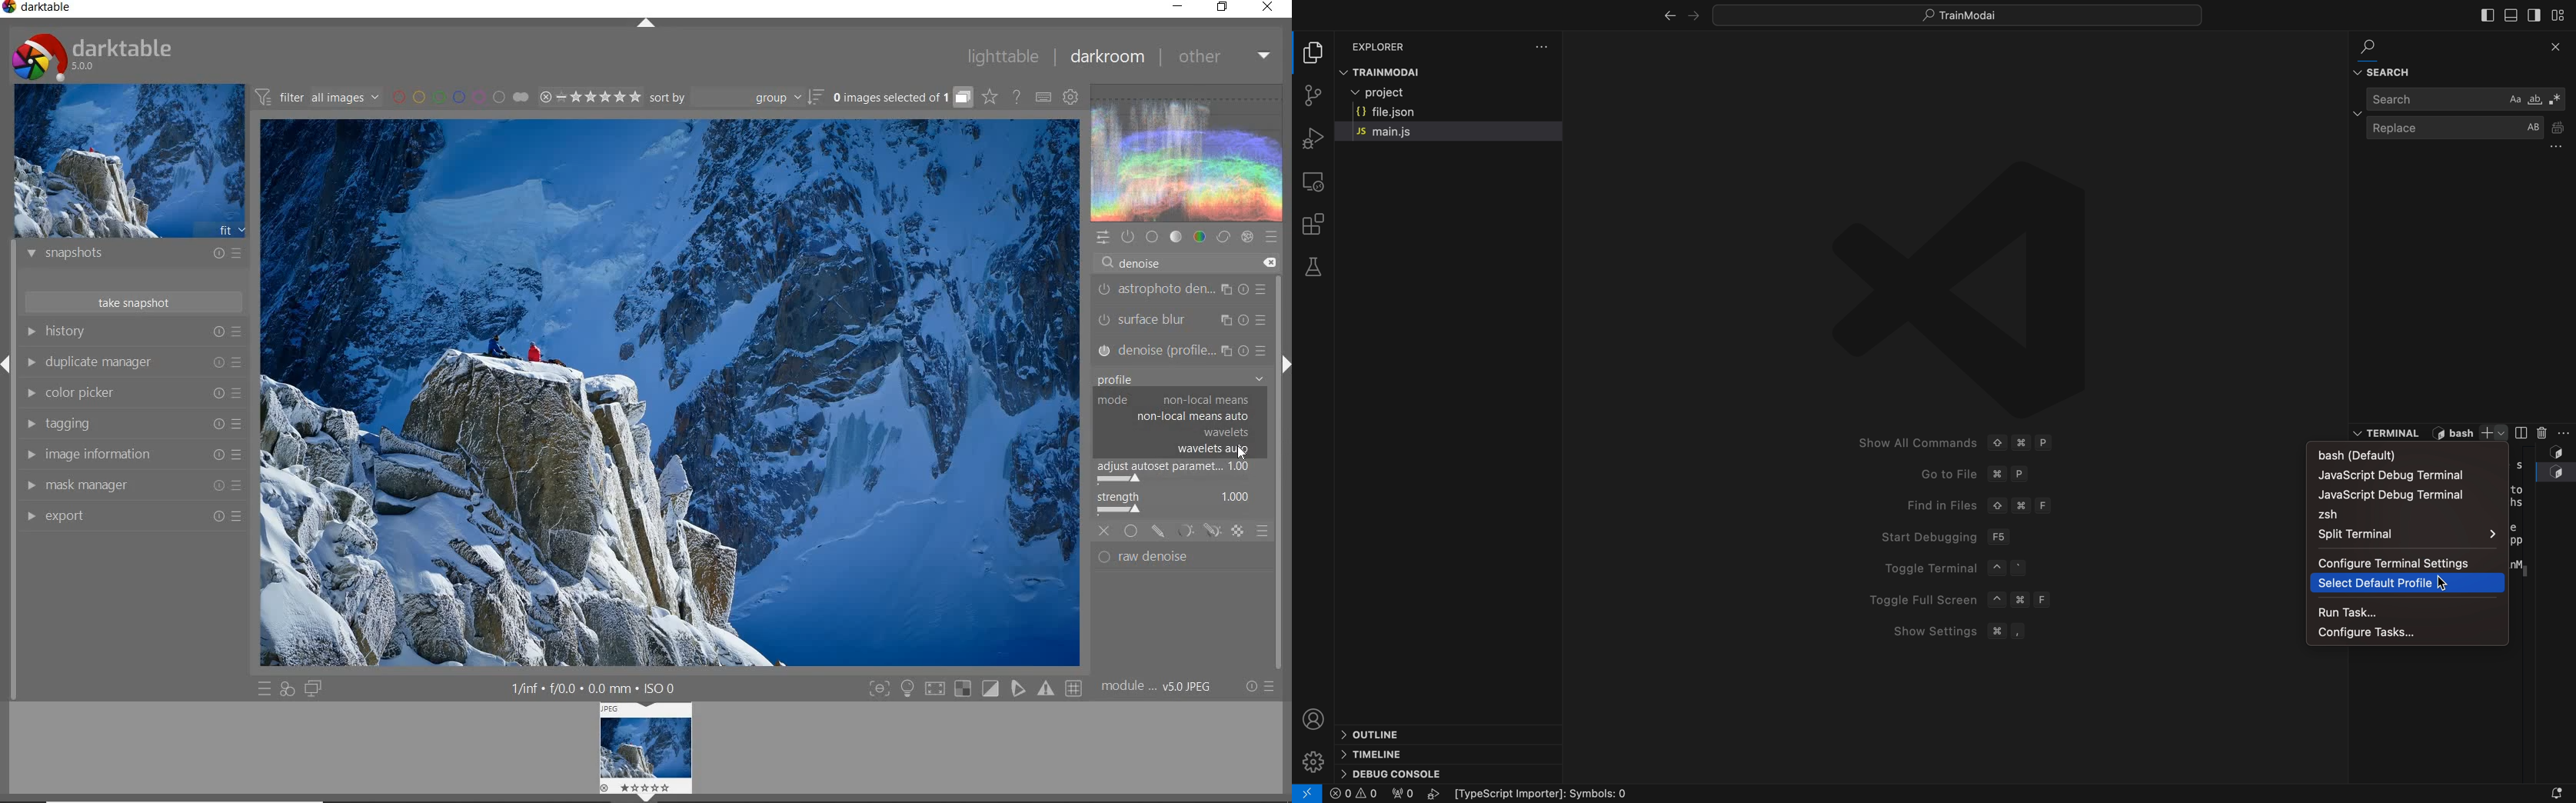  I want to click on project name, so click(1956, 15).